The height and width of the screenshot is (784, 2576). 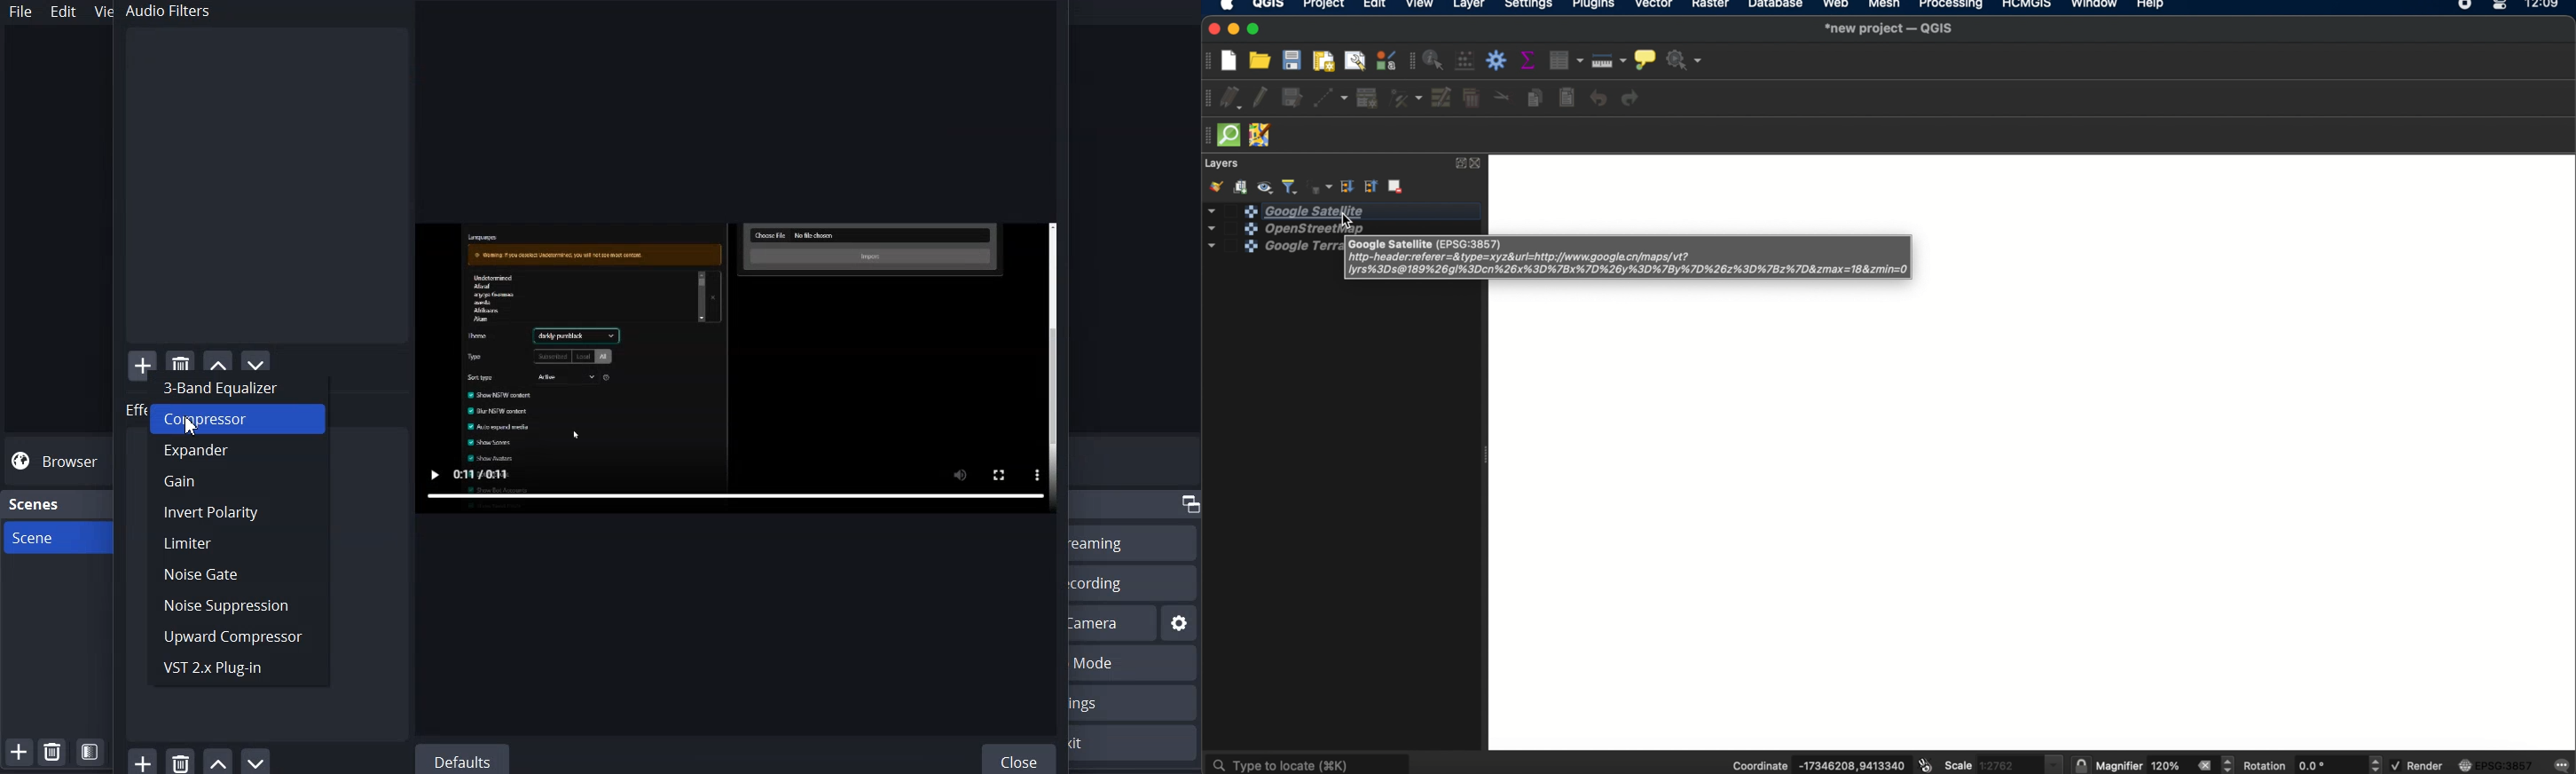 I want to click on maximize, so click(x=1256, y=29).